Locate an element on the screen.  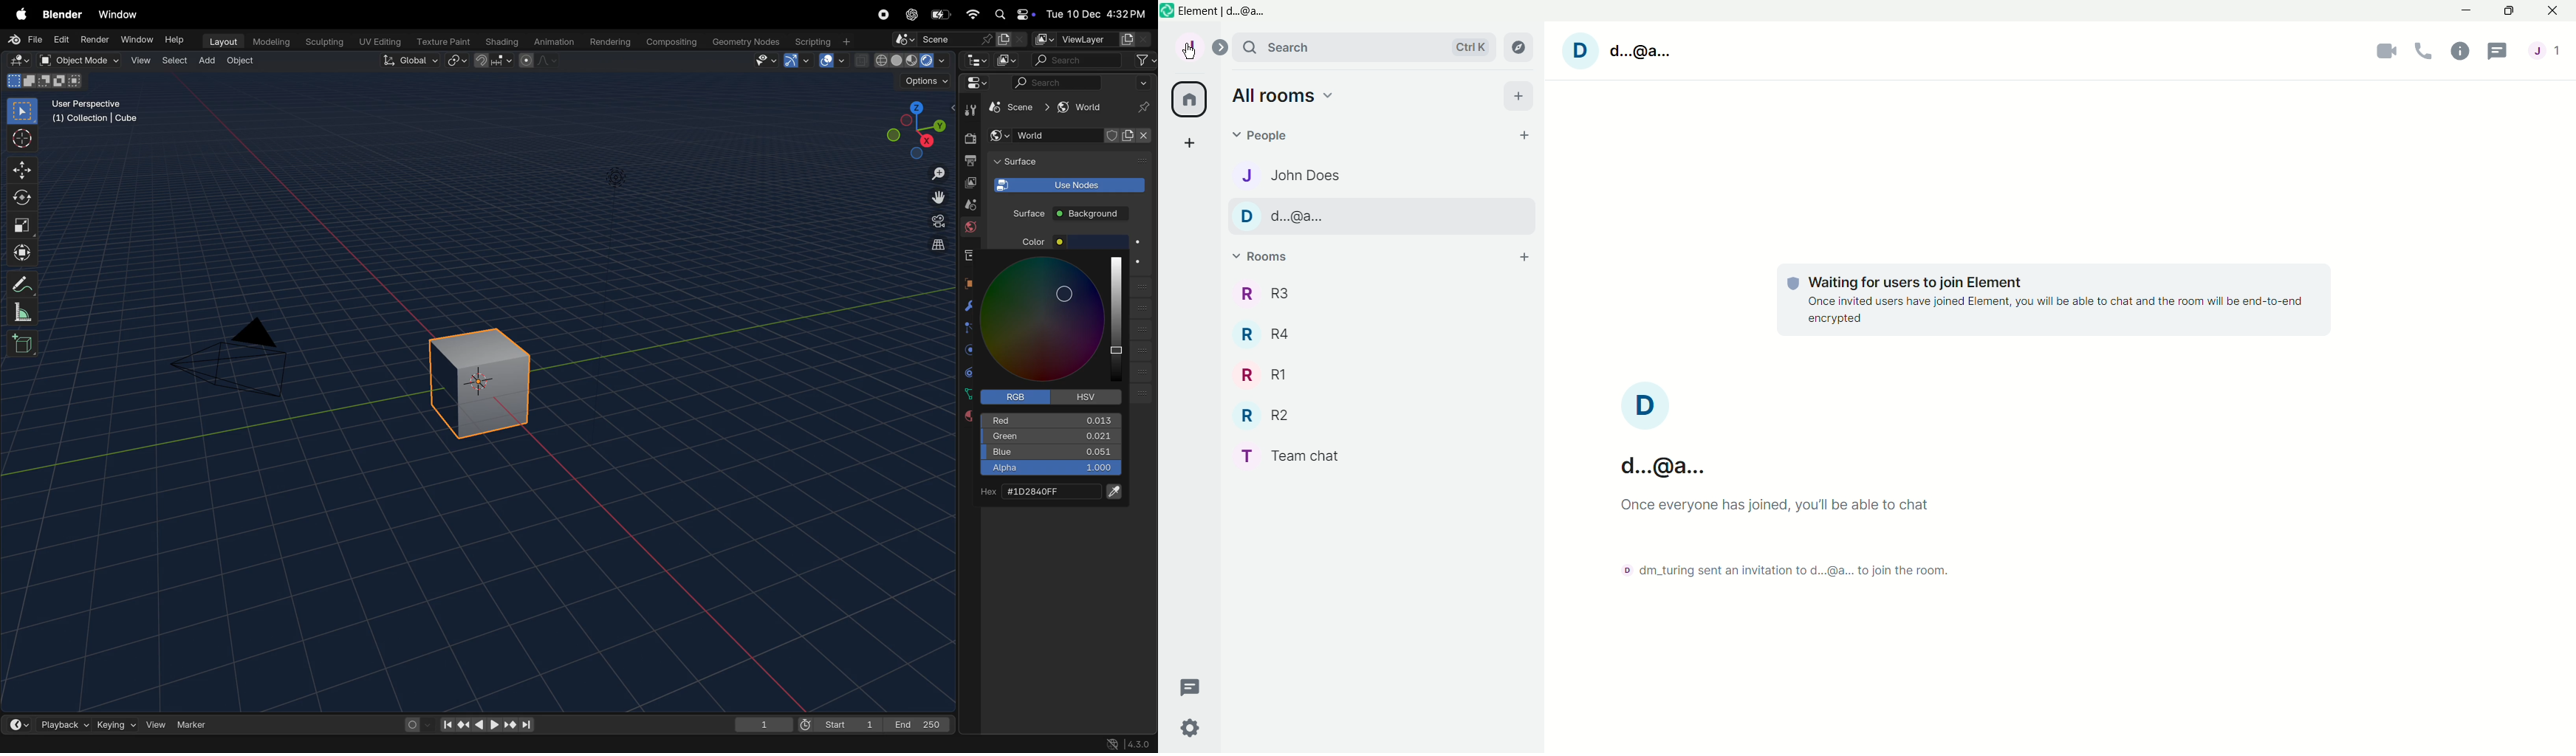
Maximize is located at coordinates (2511, 10).